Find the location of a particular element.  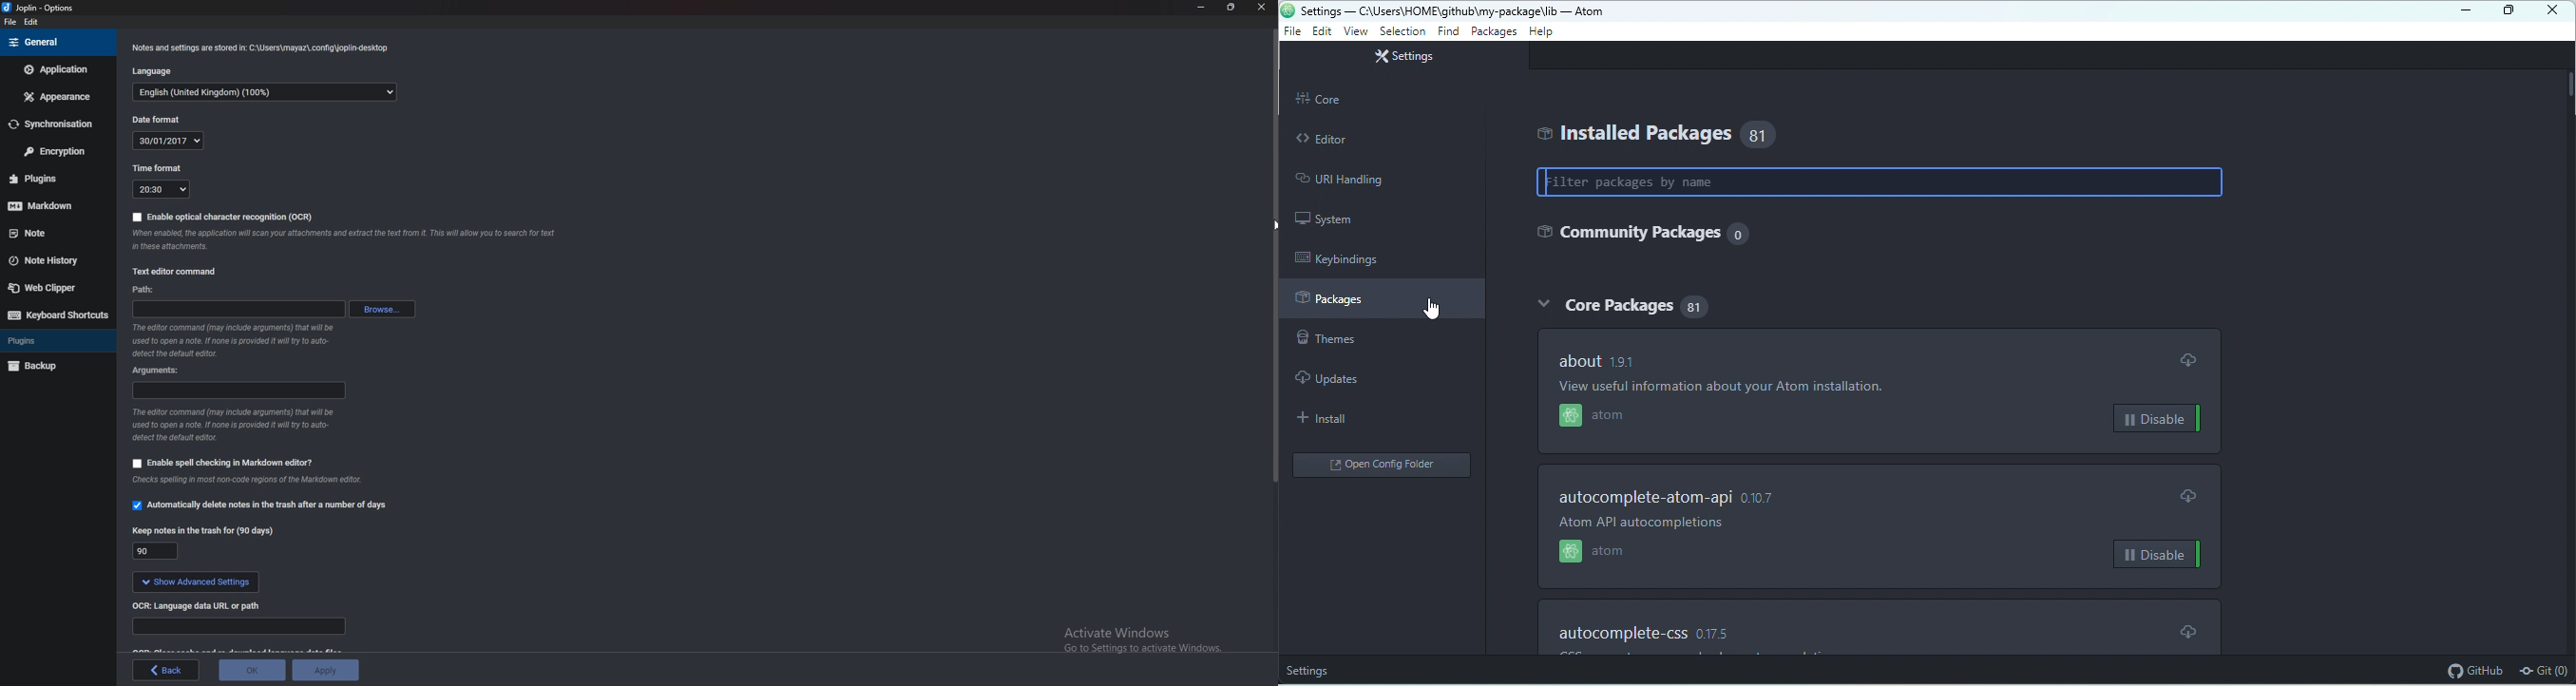

github is located at coordinates (2475, 670).